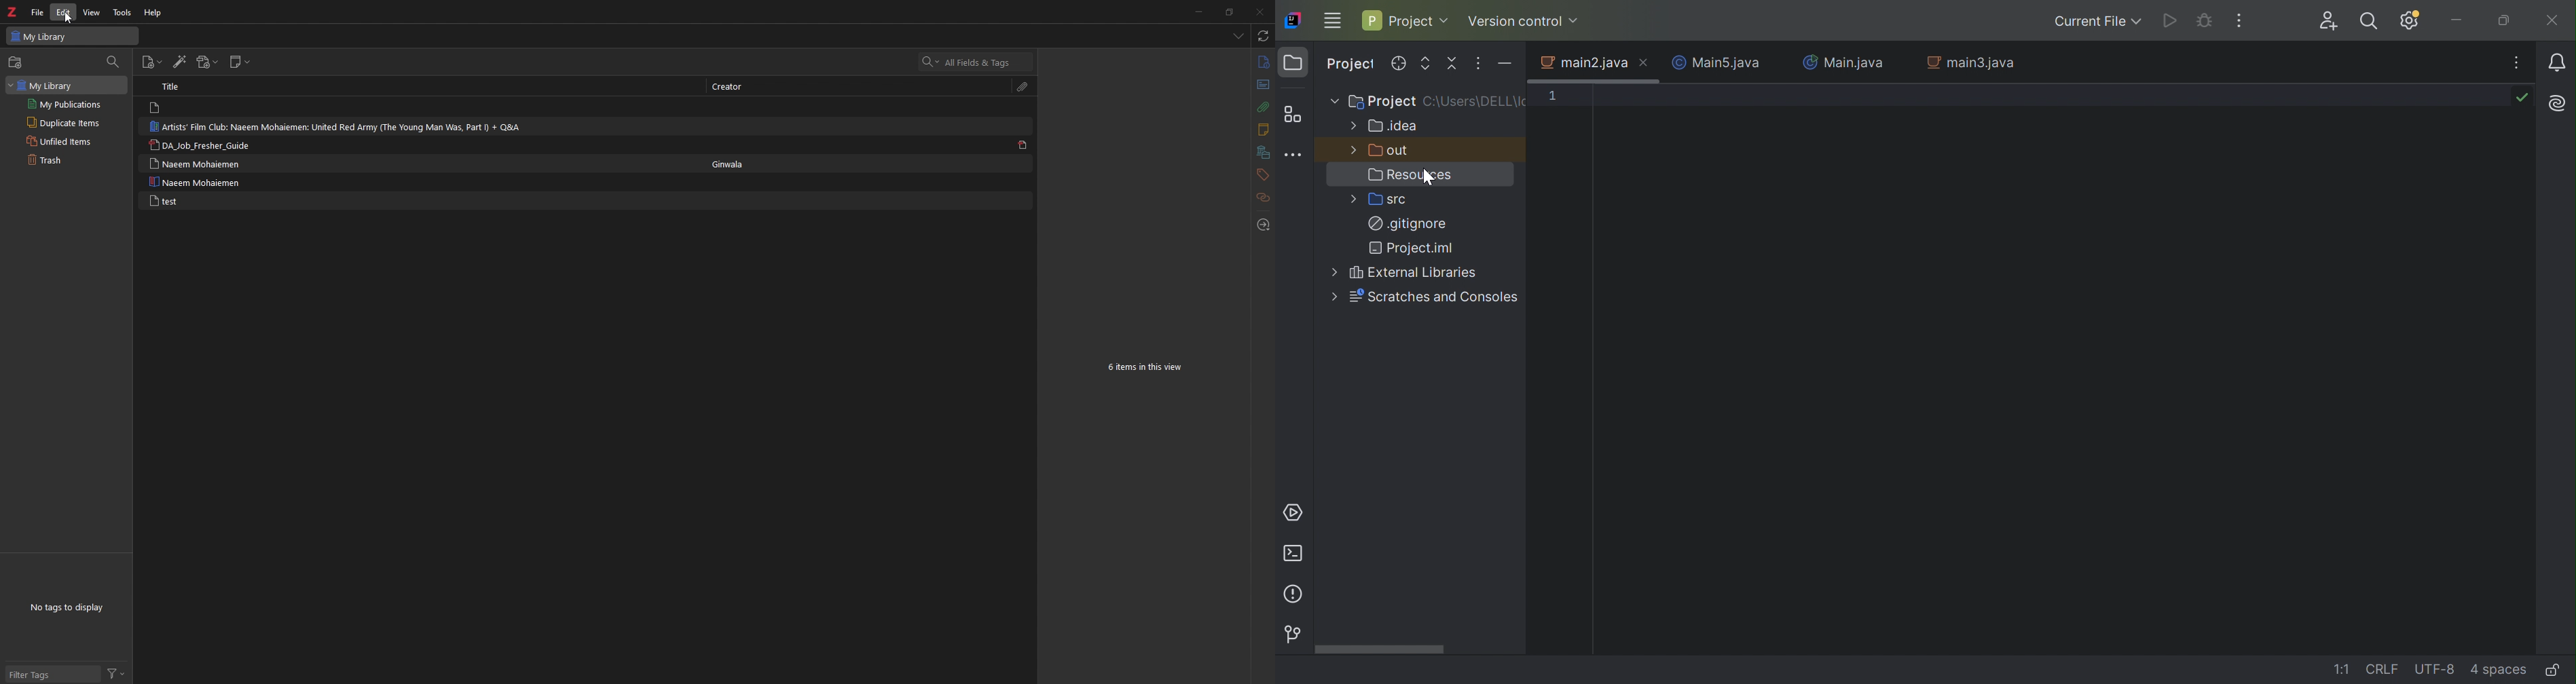 The width and height of the screenshot is (2576, 700). What do you see at coordinates (72, 37) in the screenshot?
I see `my library` at bounding box center [72, 37].